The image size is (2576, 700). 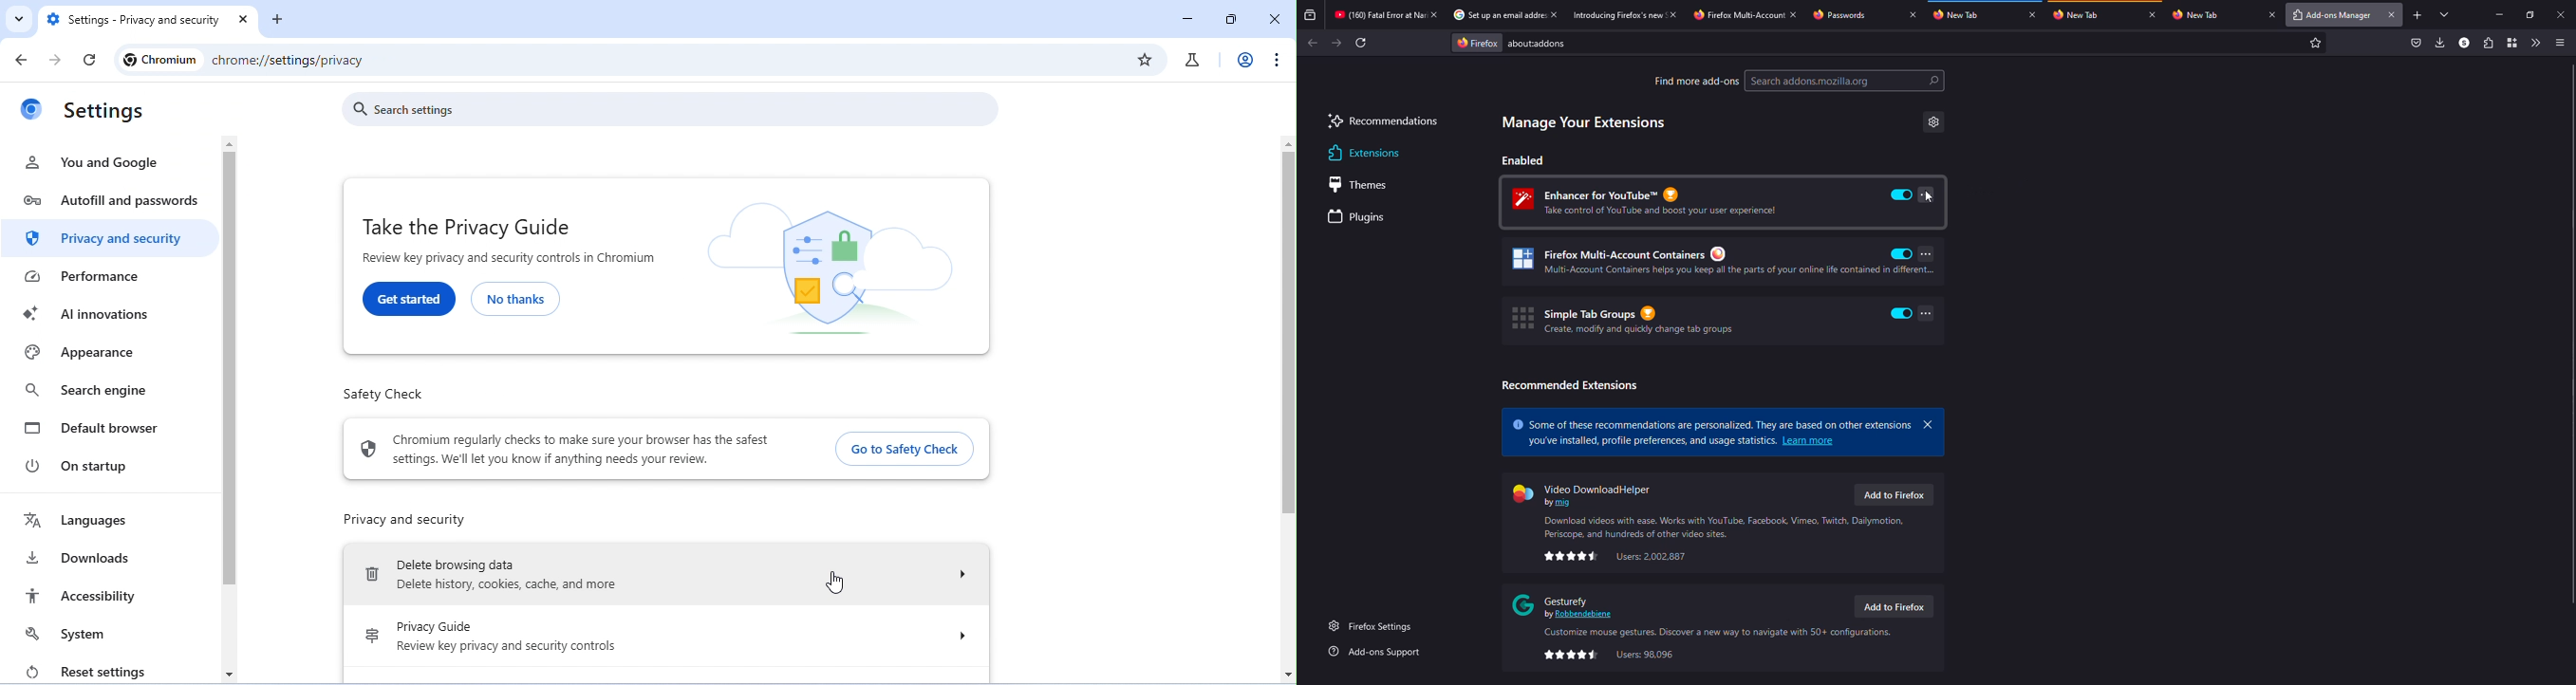 I want to click on close, so click(x=2272, y=14).